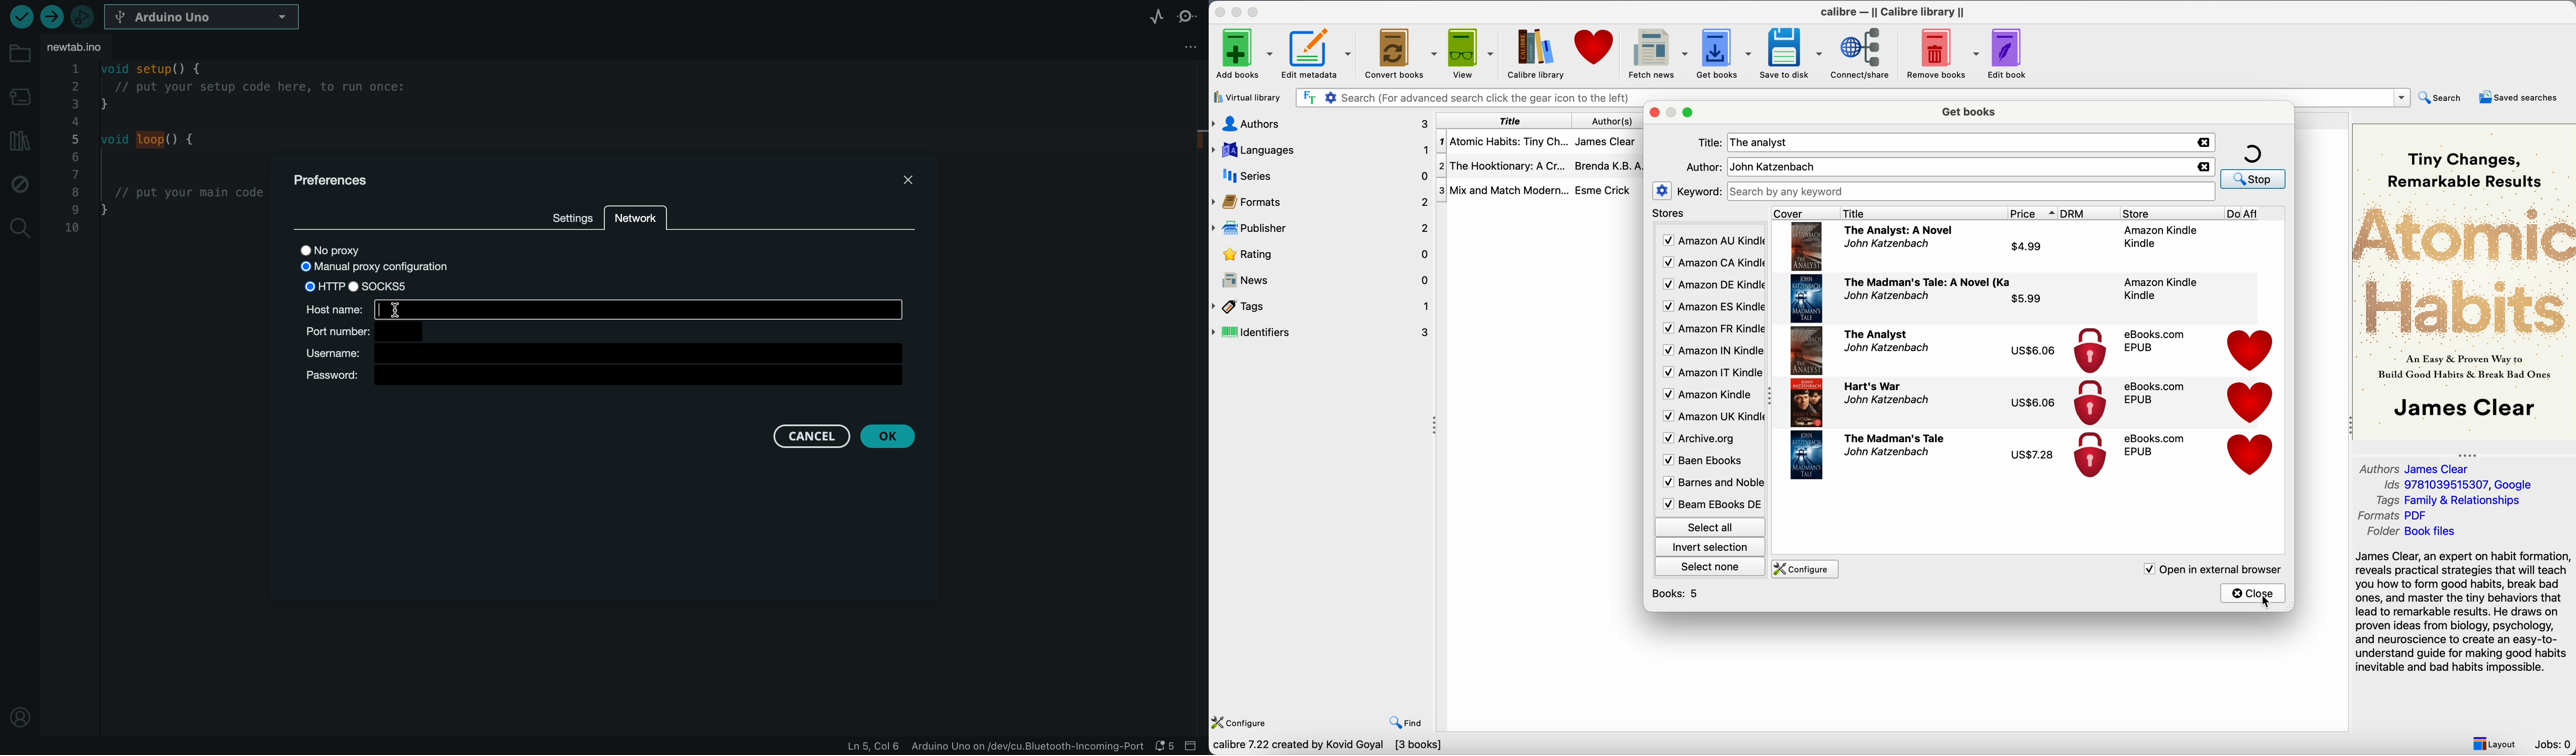 This screenshot has height=756, width=2576. I want to click on Book cover page, so click(1807, 455).